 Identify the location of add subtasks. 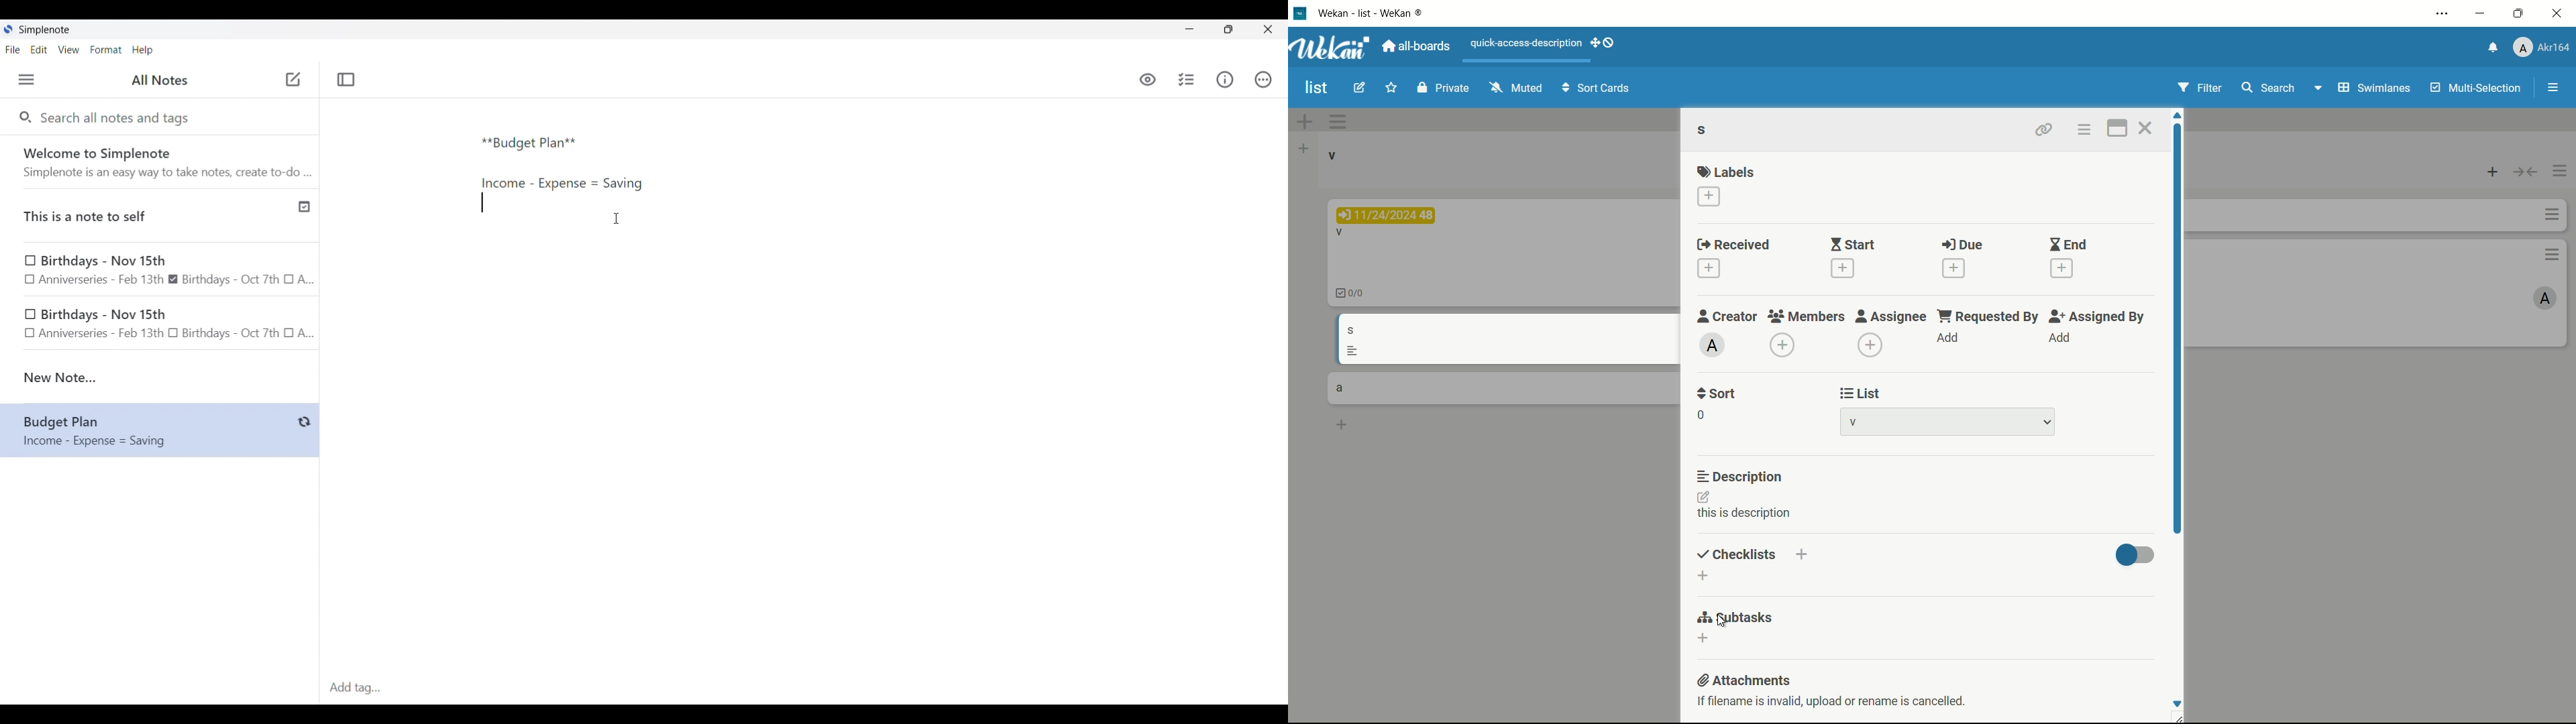
(1704, 638).